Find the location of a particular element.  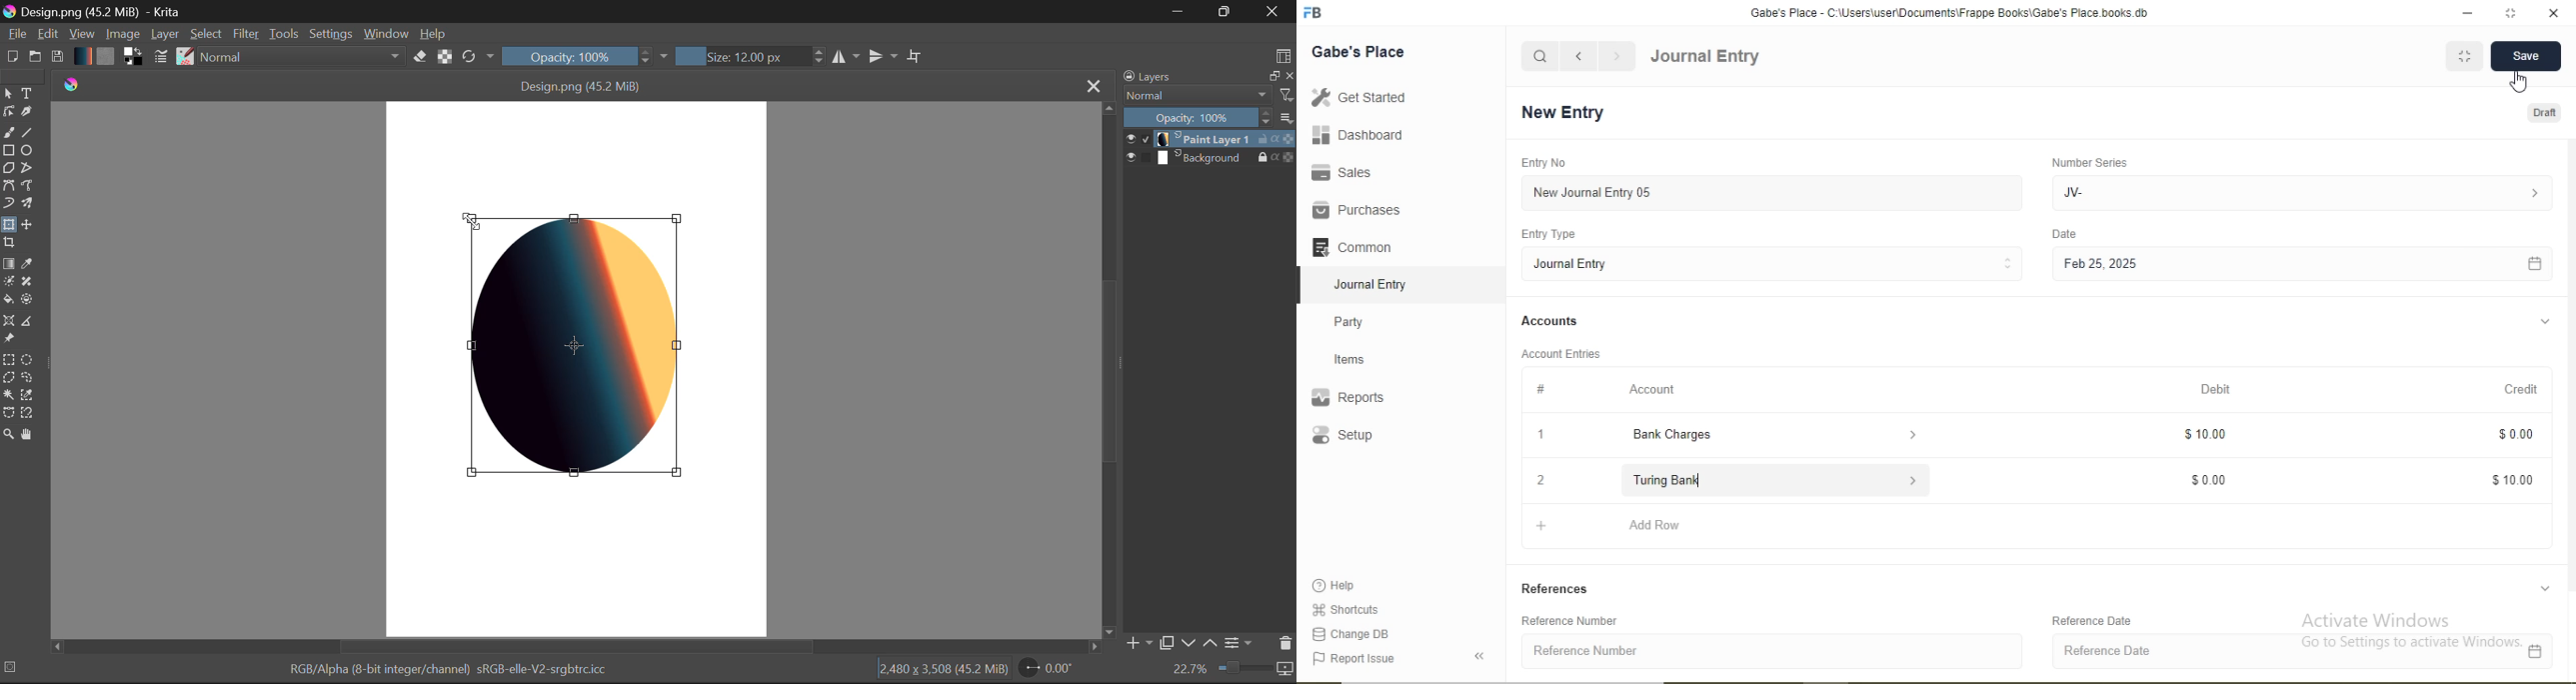

Layers Docker Tab is located at coordinates (1209, 76).